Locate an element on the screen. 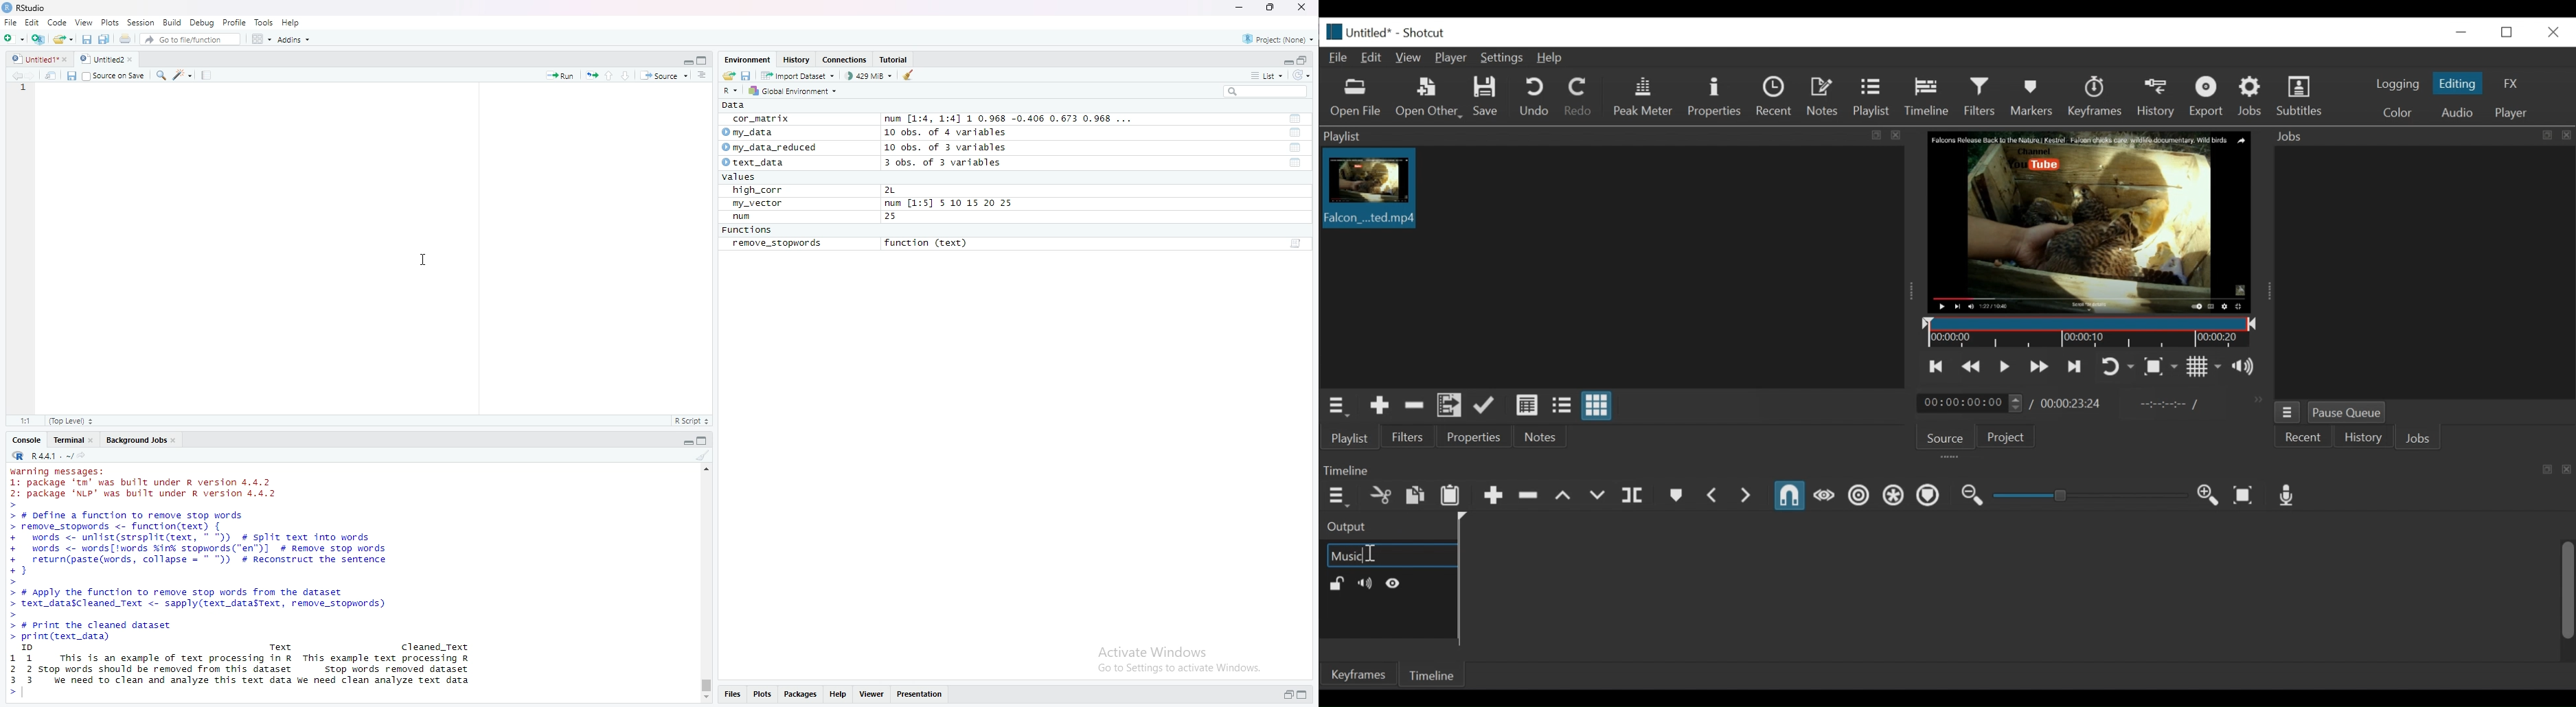 This screenshot has height=728, width=2576. Update is located at coordinates (1487, 406).